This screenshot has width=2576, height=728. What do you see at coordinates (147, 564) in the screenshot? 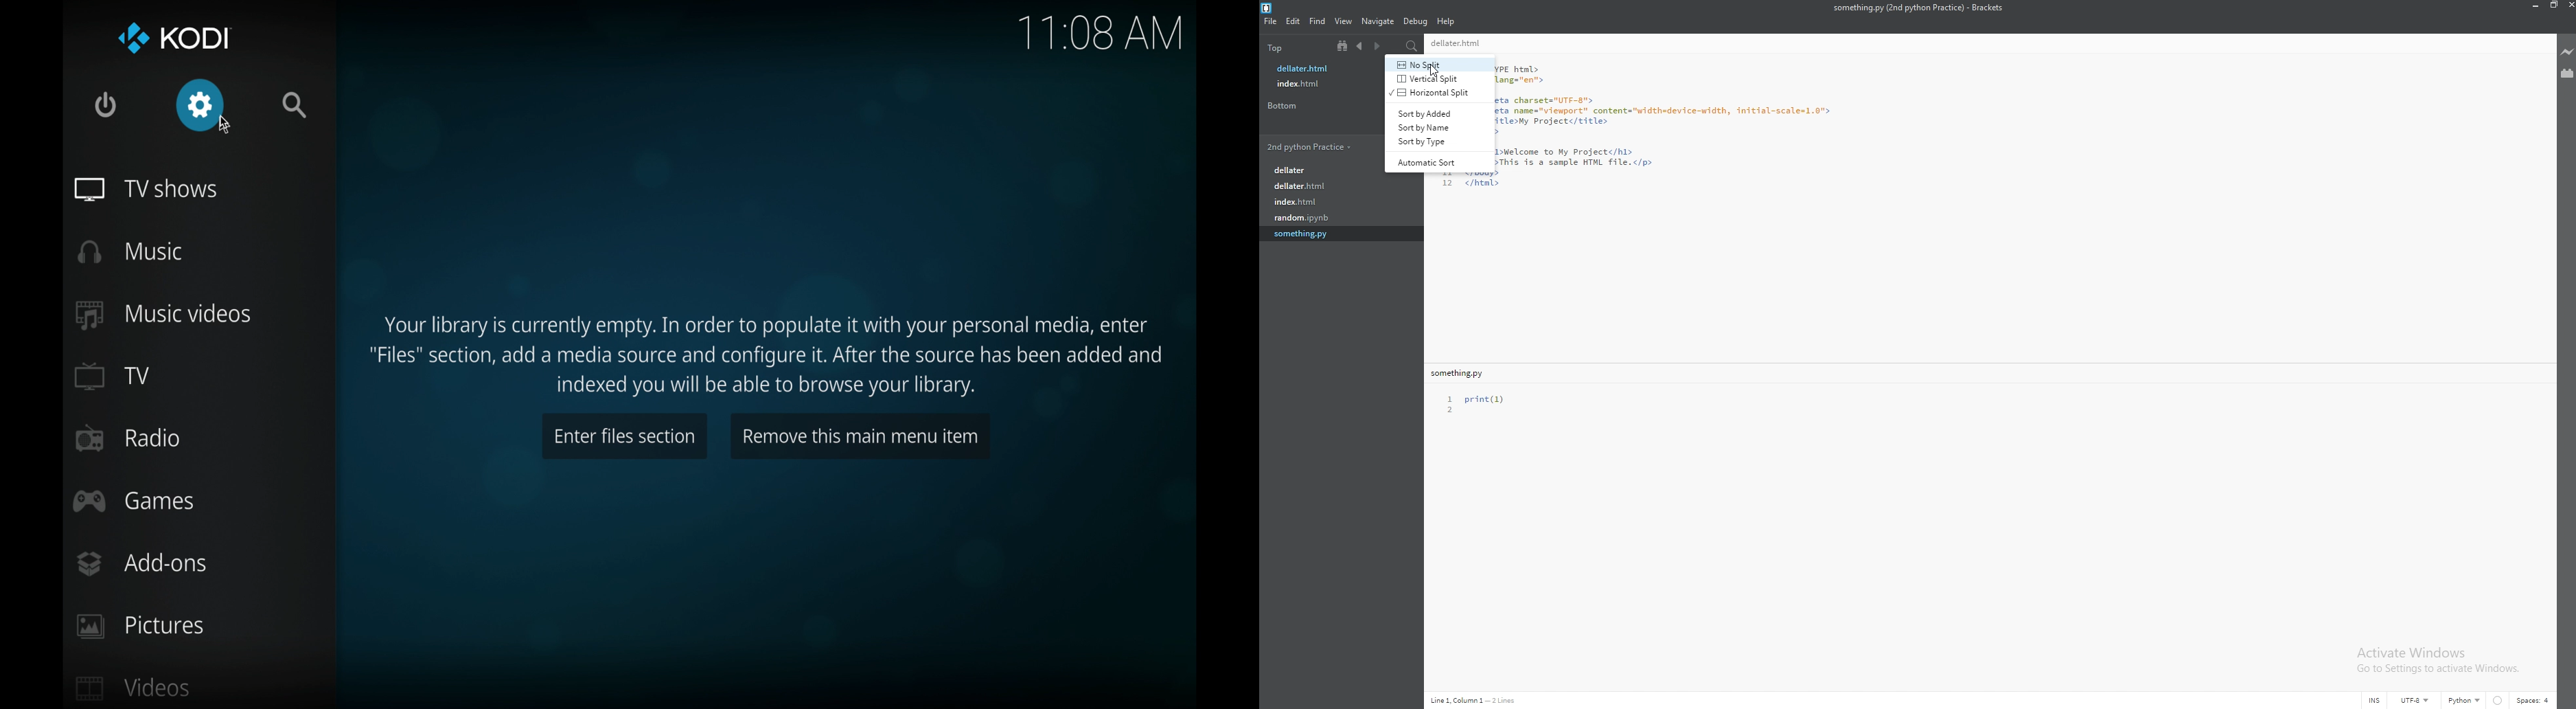
I see `add-ons` at bounding box center [147, 564].